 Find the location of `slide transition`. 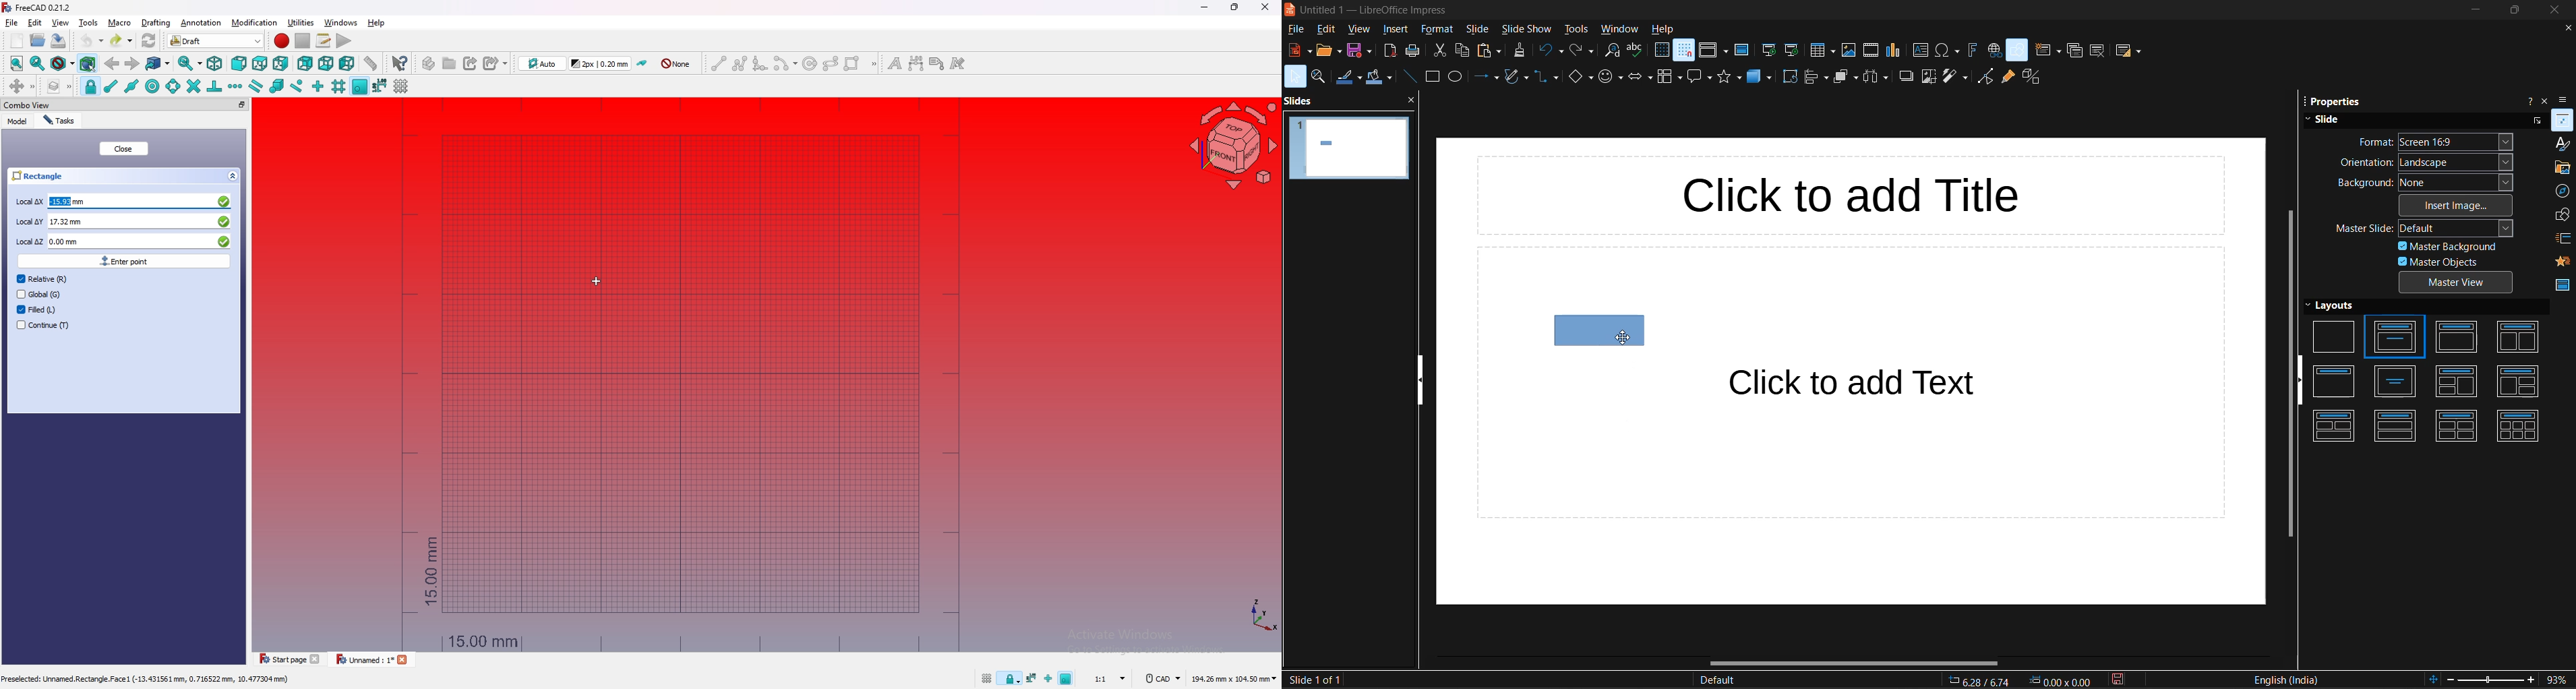

slide transition is located at coordinates (2563, 239).